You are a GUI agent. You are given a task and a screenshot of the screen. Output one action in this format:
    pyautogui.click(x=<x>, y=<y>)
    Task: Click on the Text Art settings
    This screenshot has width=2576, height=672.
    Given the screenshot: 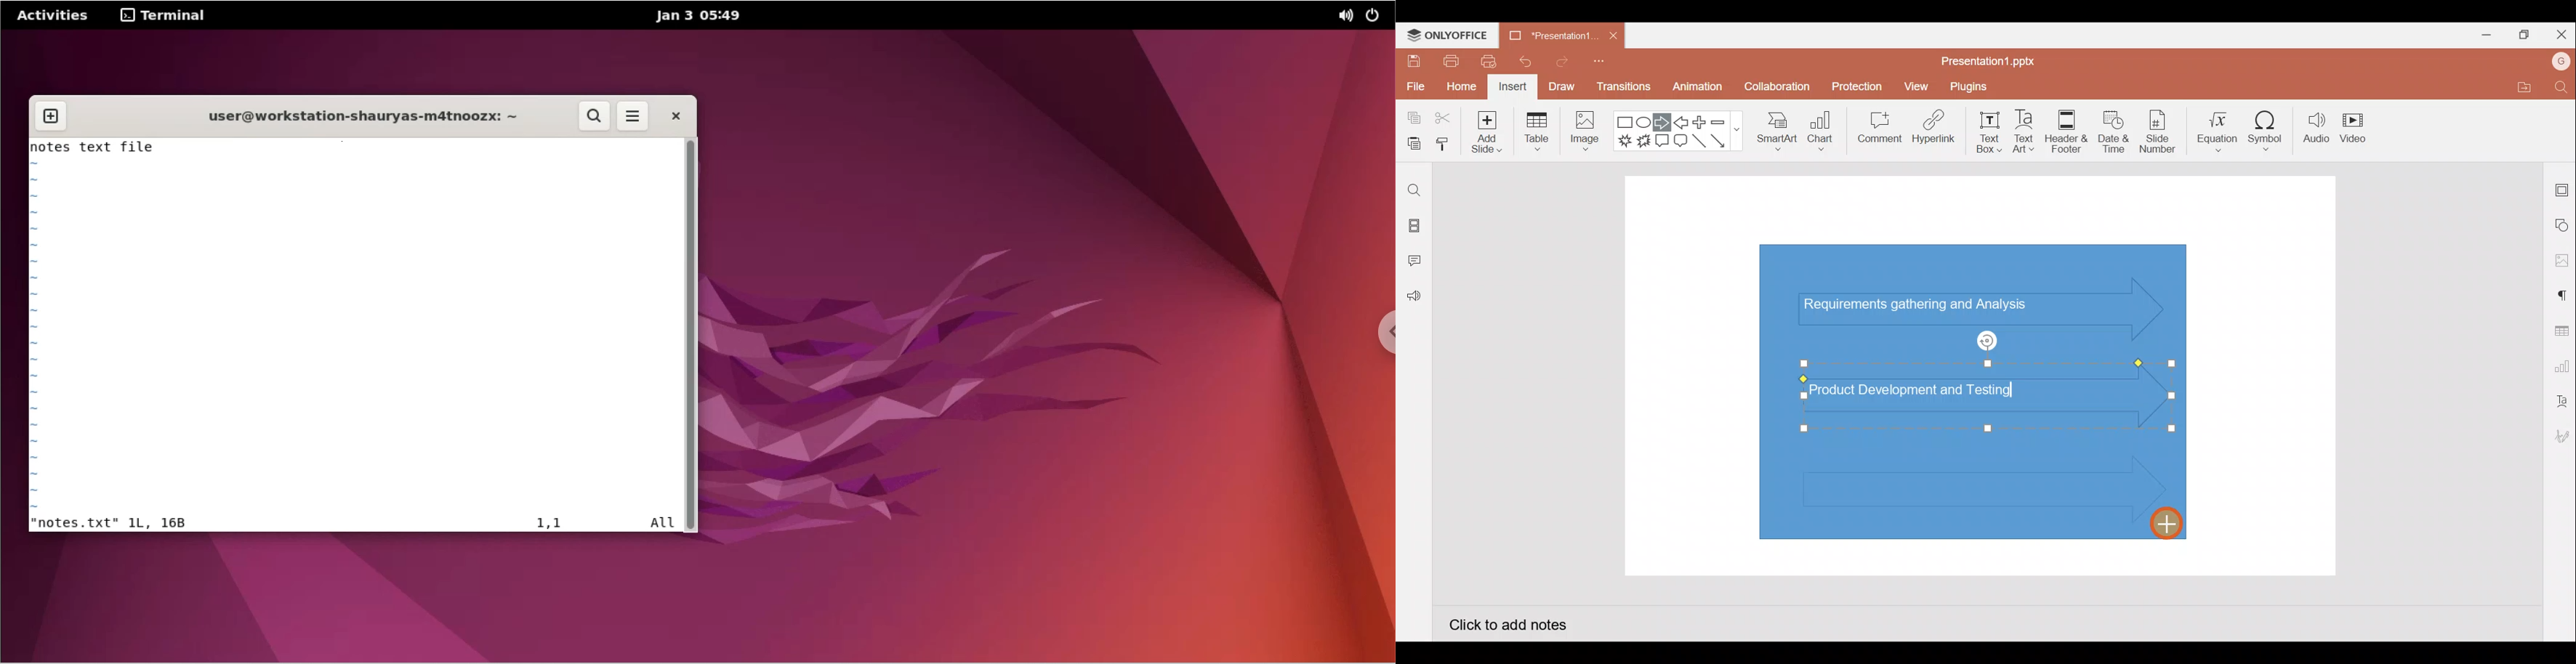 What is the action you would take?
    pyautogui.click(x=2561, y=401)
    